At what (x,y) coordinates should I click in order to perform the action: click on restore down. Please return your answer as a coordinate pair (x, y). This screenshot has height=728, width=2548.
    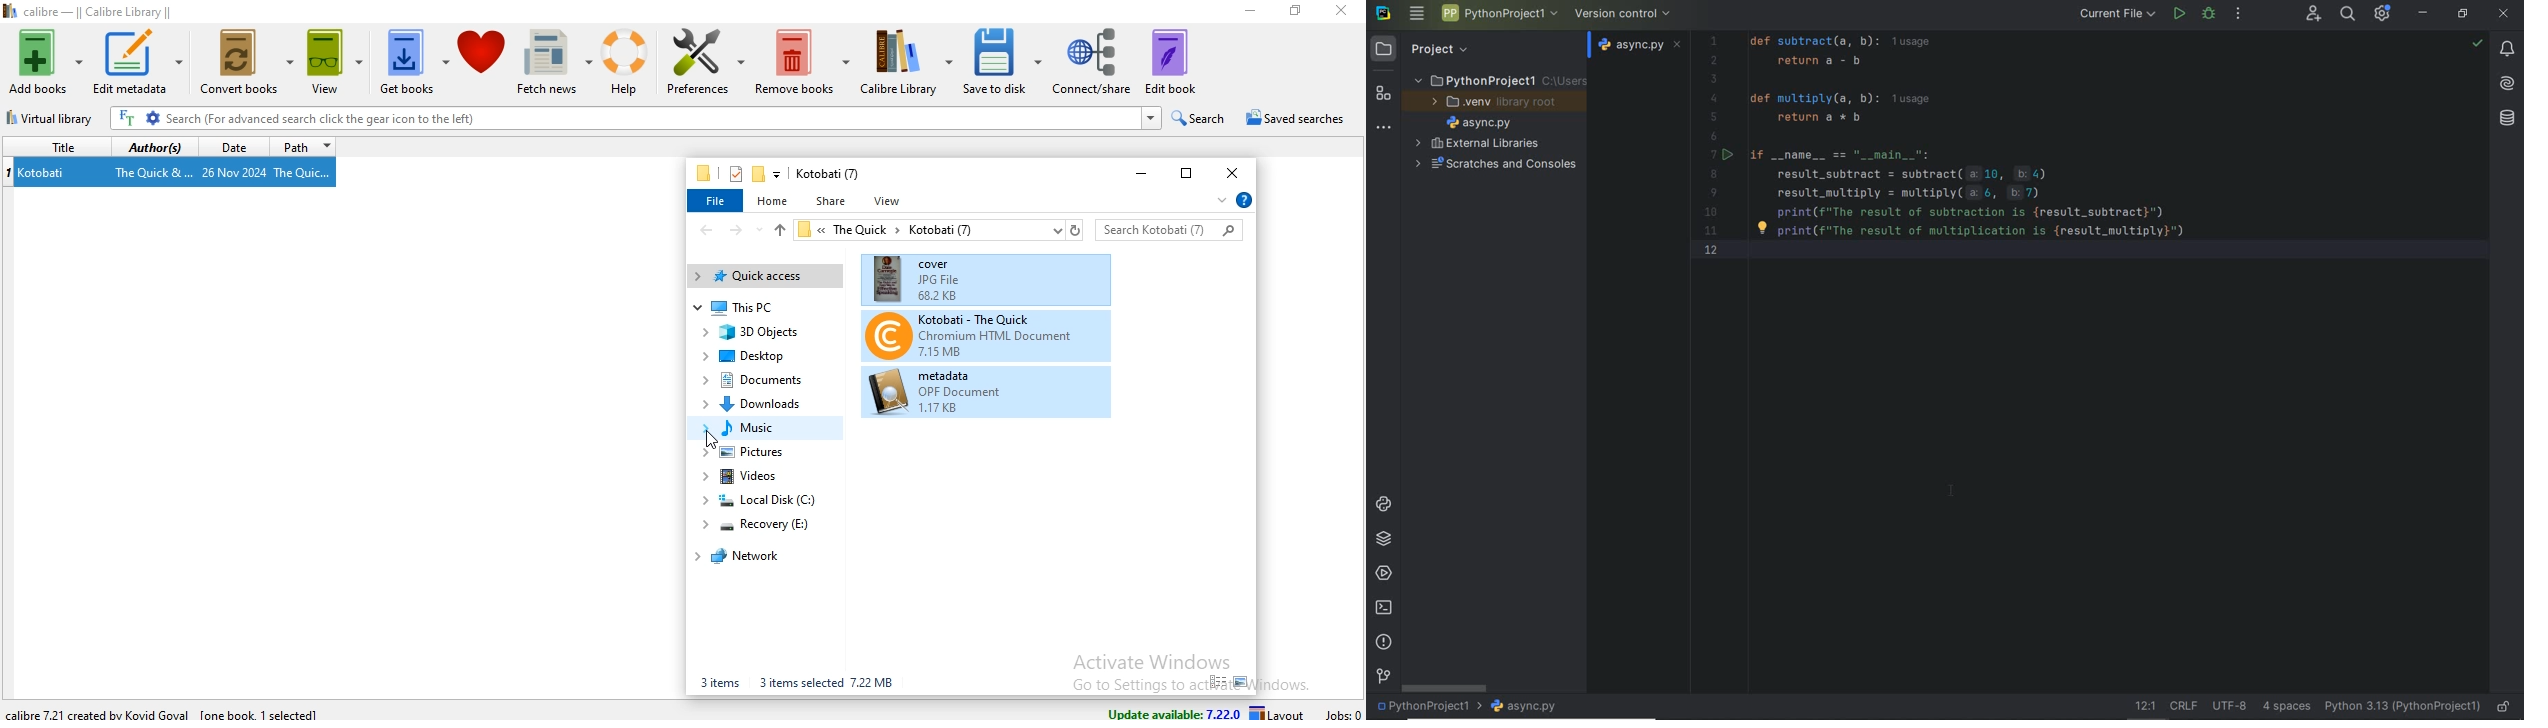
    Looking at the image, I should click on (2464, 14).